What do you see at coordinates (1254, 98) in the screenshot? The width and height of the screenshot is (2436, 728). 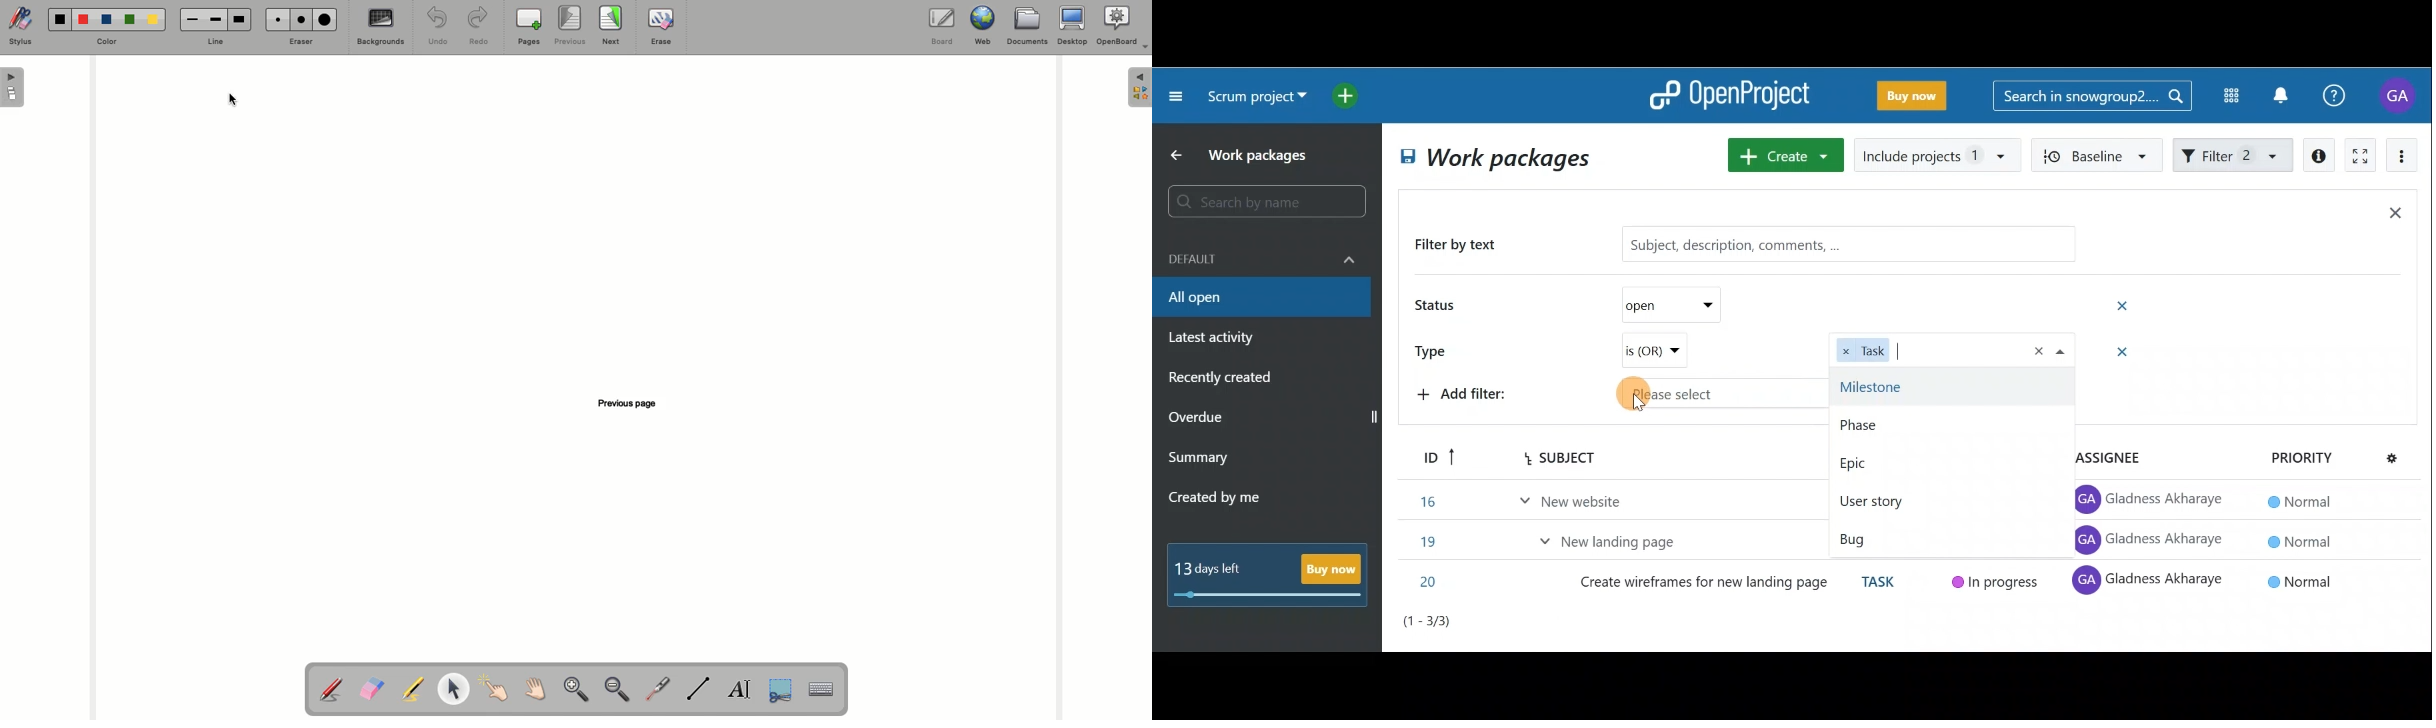 I see `Project name` at bounding box center [1254, 98].